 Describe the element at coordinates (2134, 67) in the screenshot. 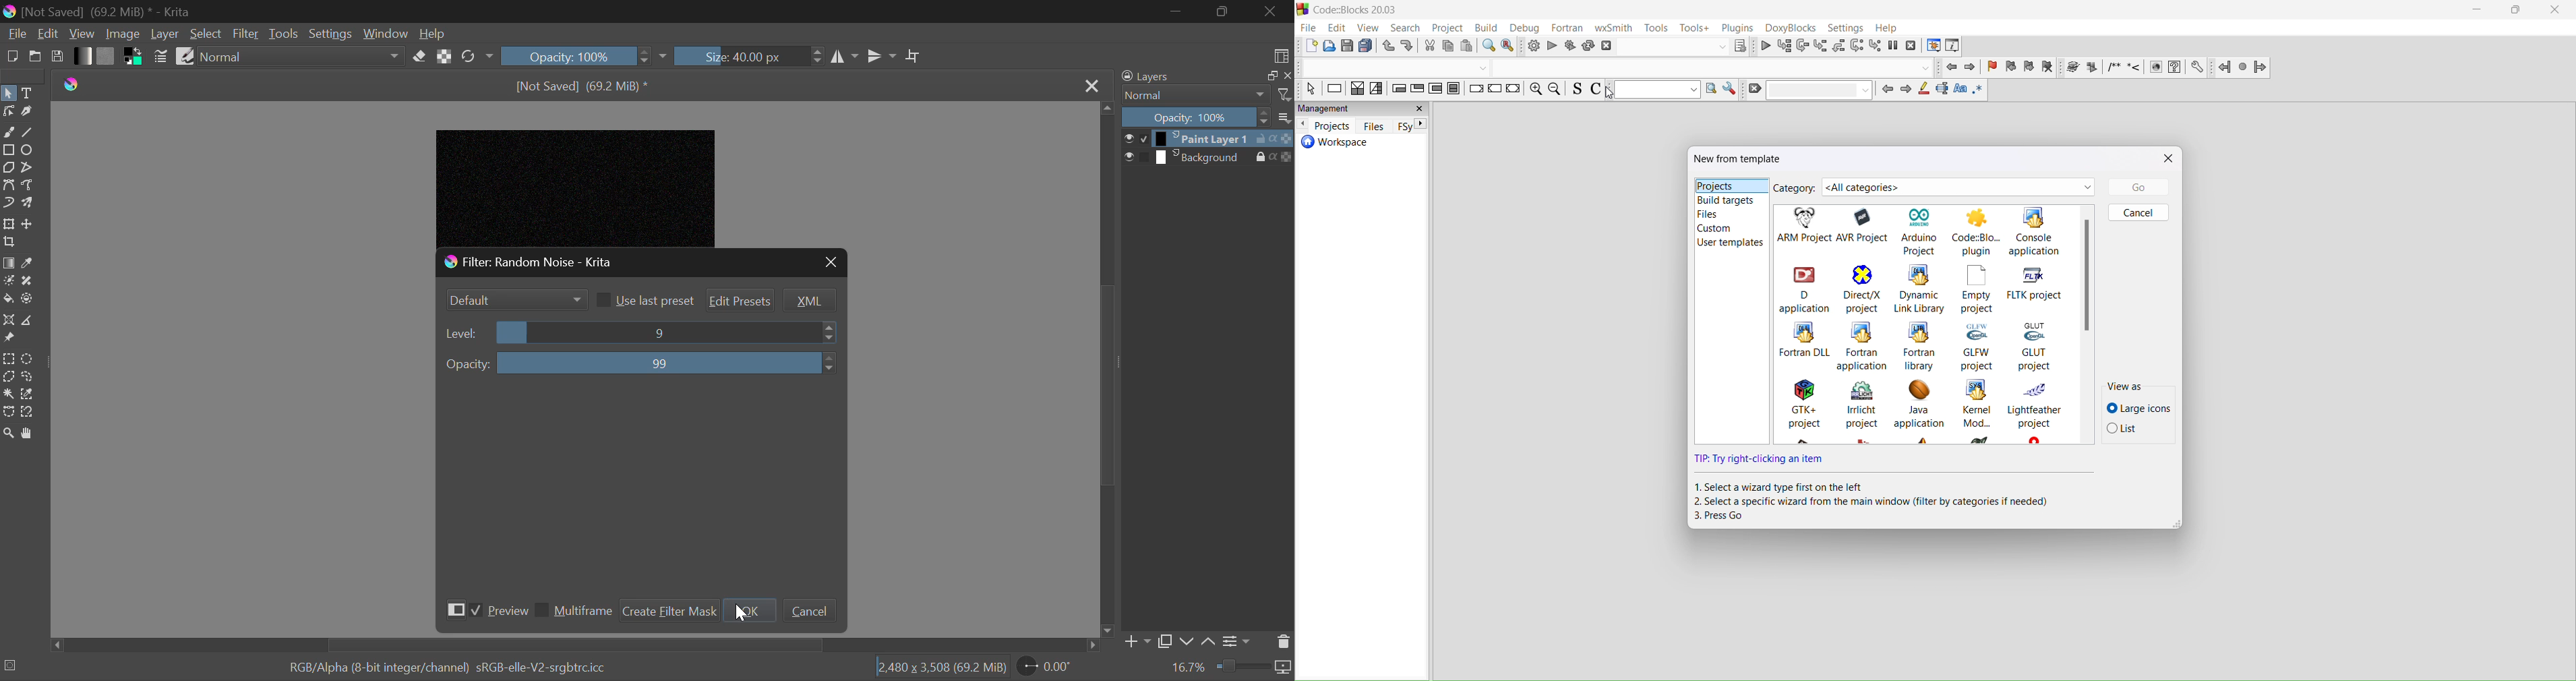

I see `Insert line` at that location.